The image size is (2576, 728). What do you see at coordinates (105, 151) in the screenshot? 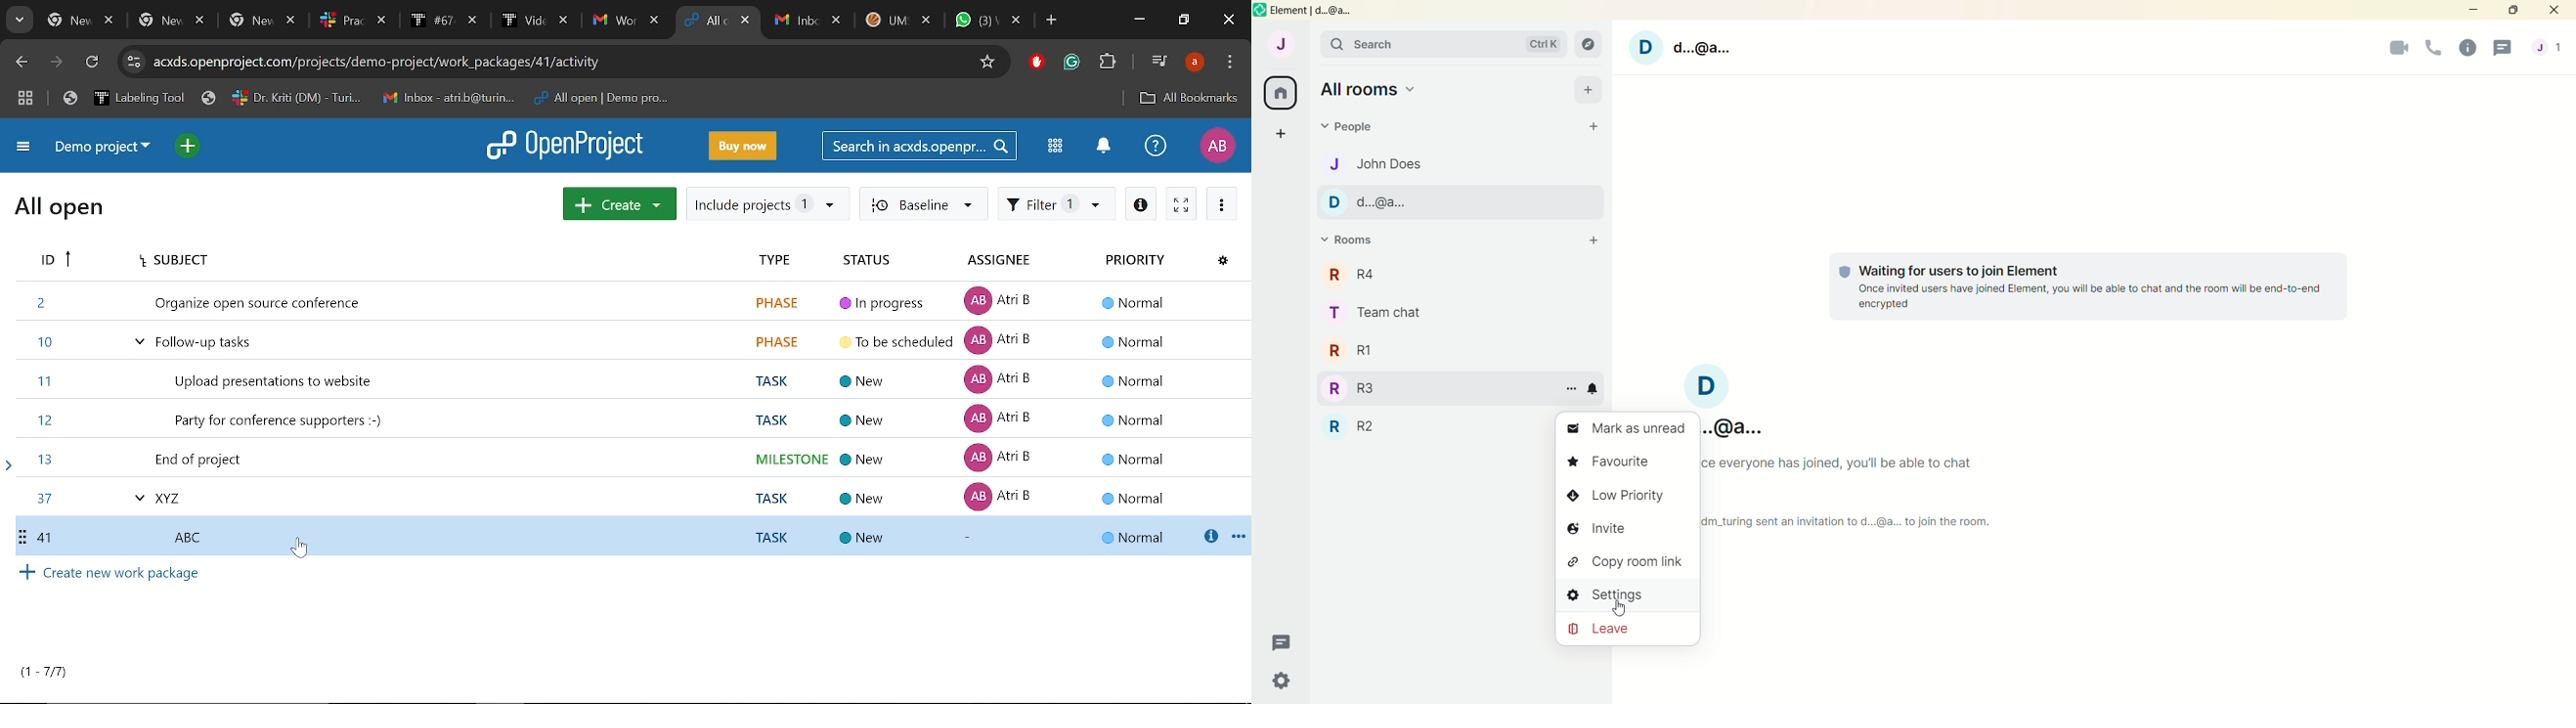
I see `Current projrct` at bounding box center [105, 151].